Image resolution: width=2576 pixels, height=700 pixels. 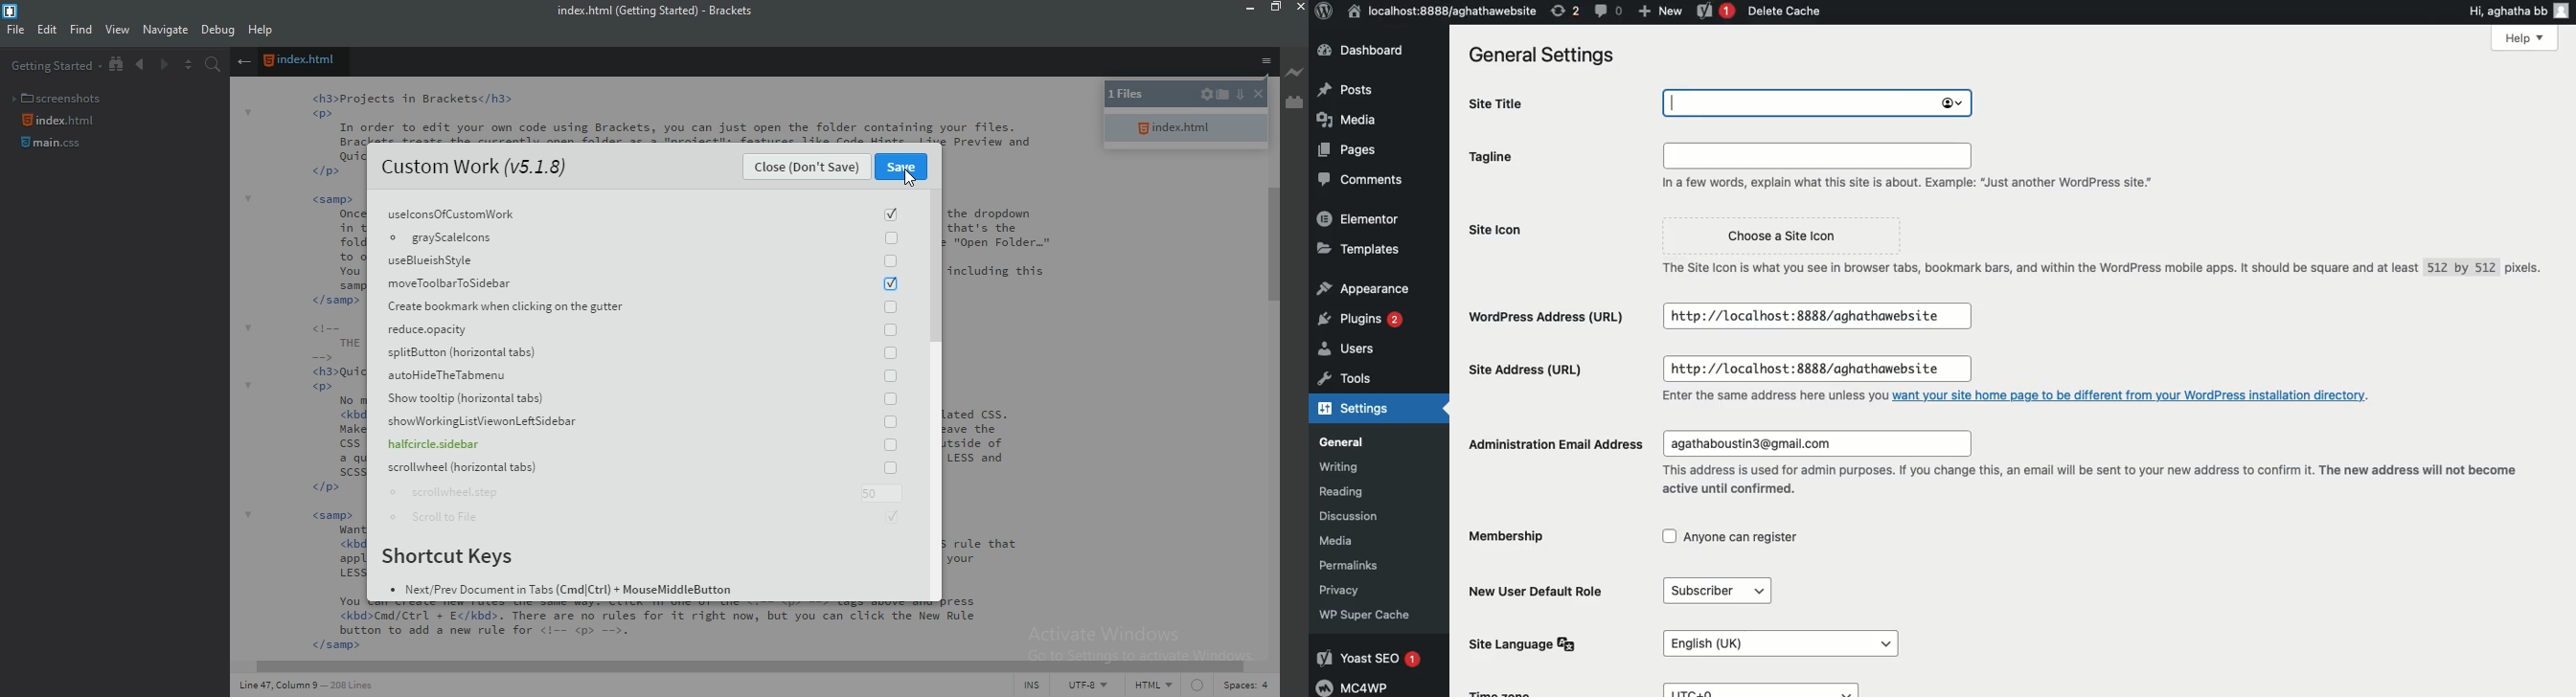 What do you see at coordinates (1364, 319) in the screenshot?
I see `Plugins` at bounding box center [1364, 319].